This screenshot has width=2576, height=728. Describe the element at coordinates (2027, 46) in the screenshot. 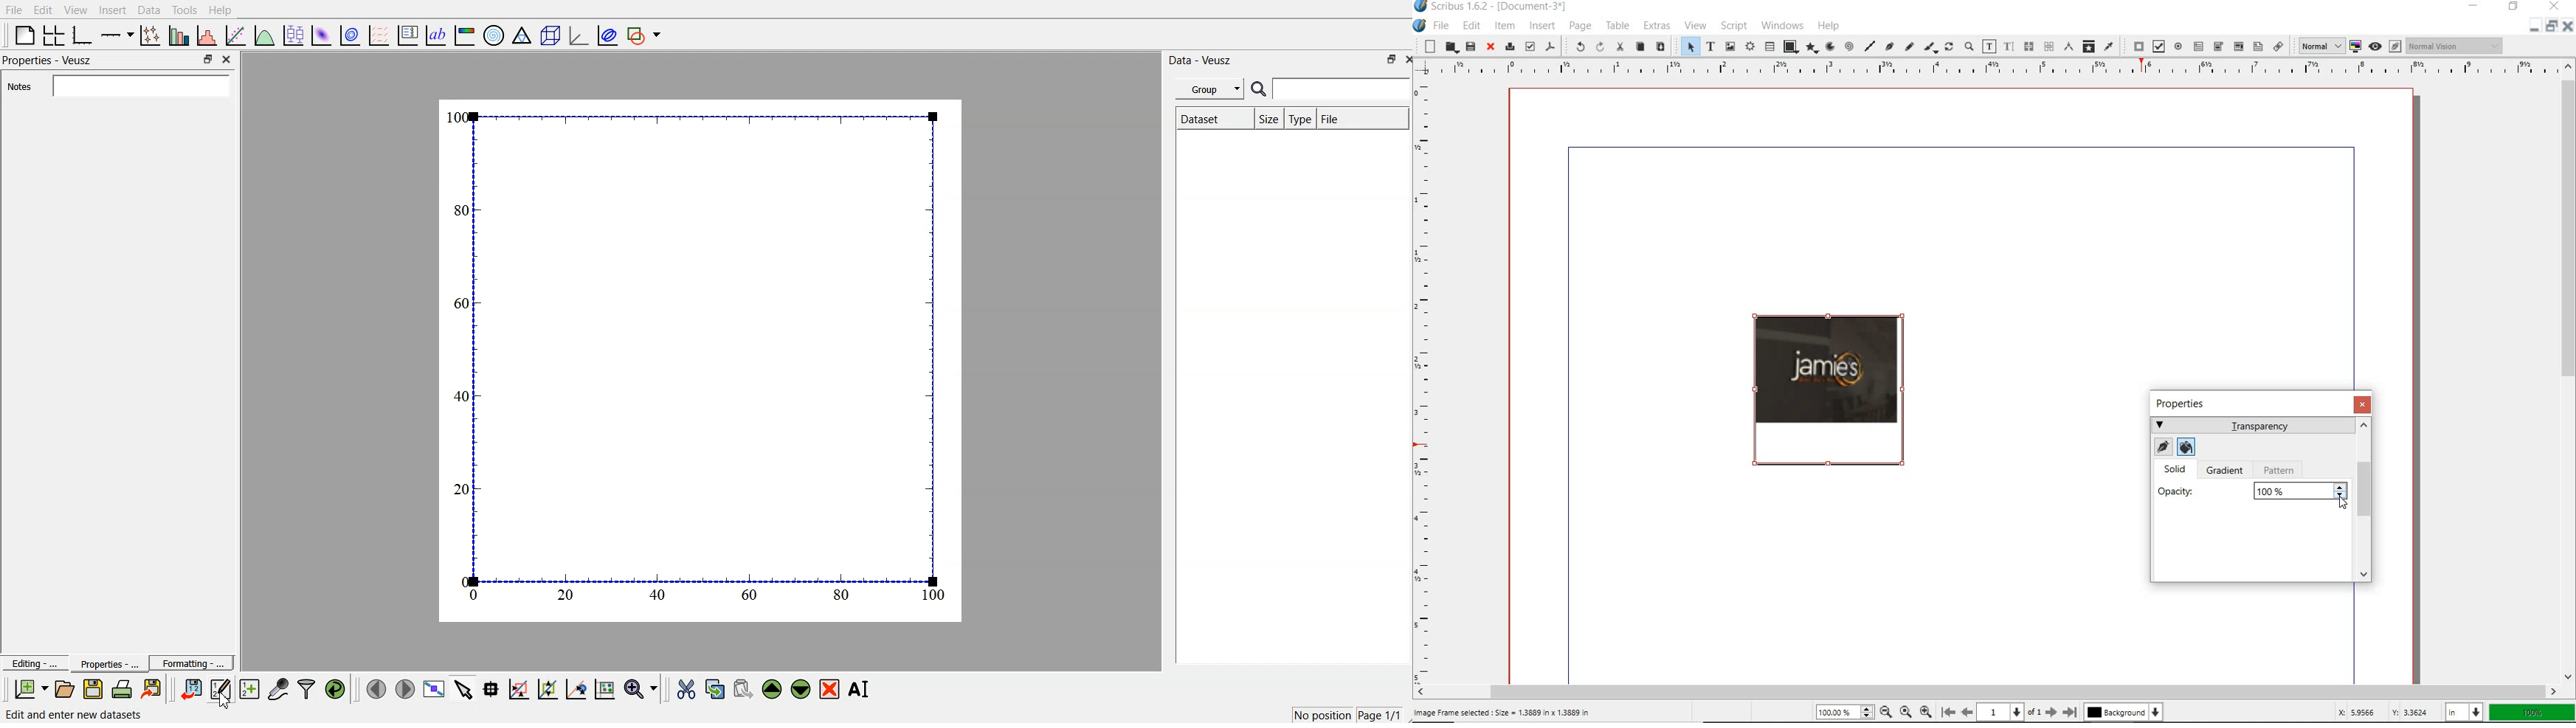

I see `link text frames` at that location.